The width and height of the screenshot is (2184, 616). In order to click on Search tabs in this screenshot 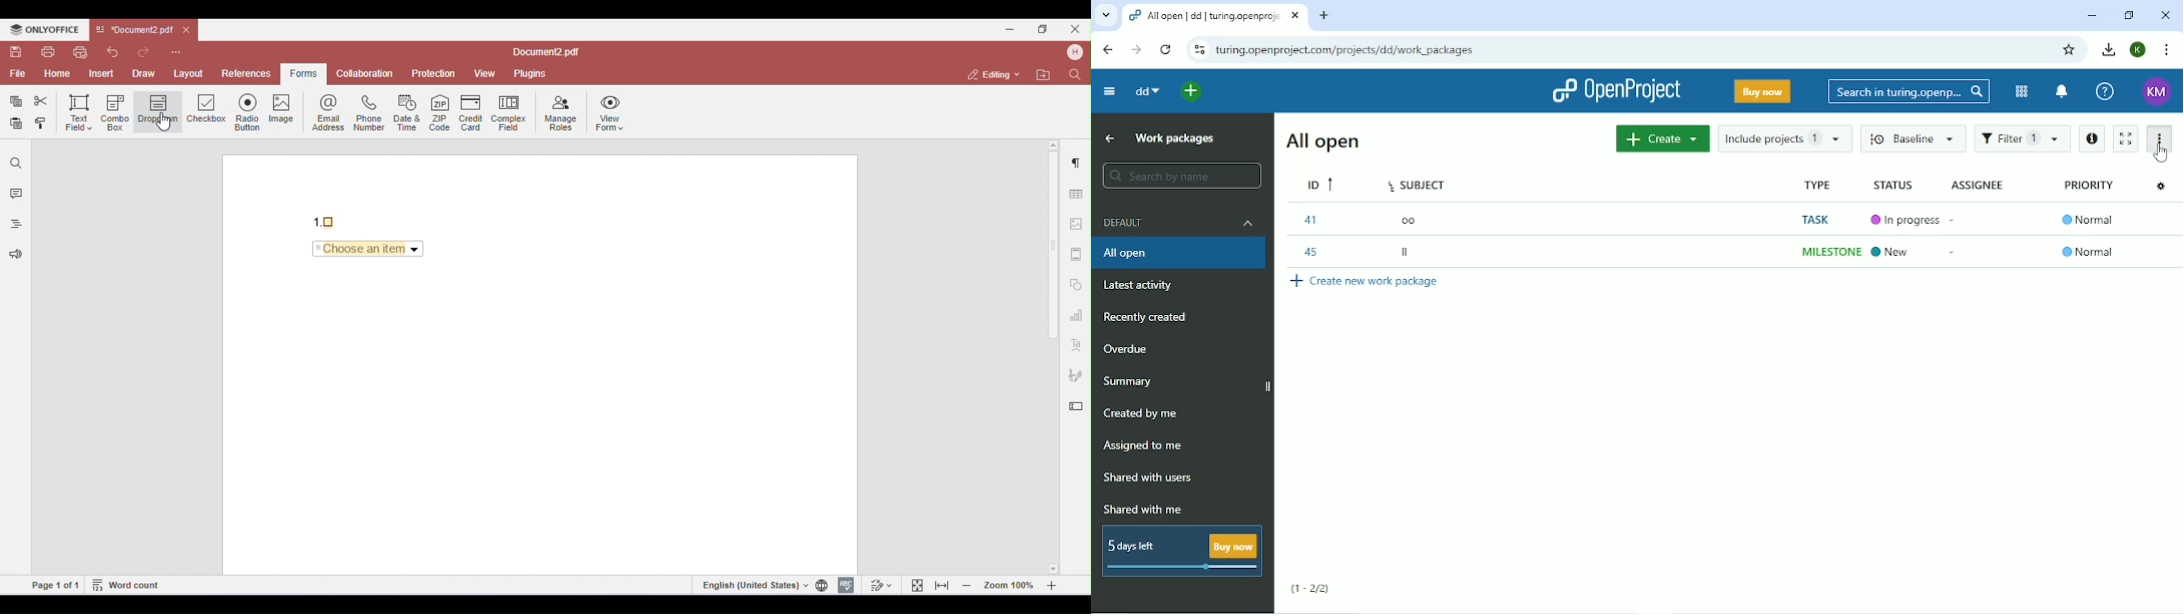, I will do `click(1105, 14)`.